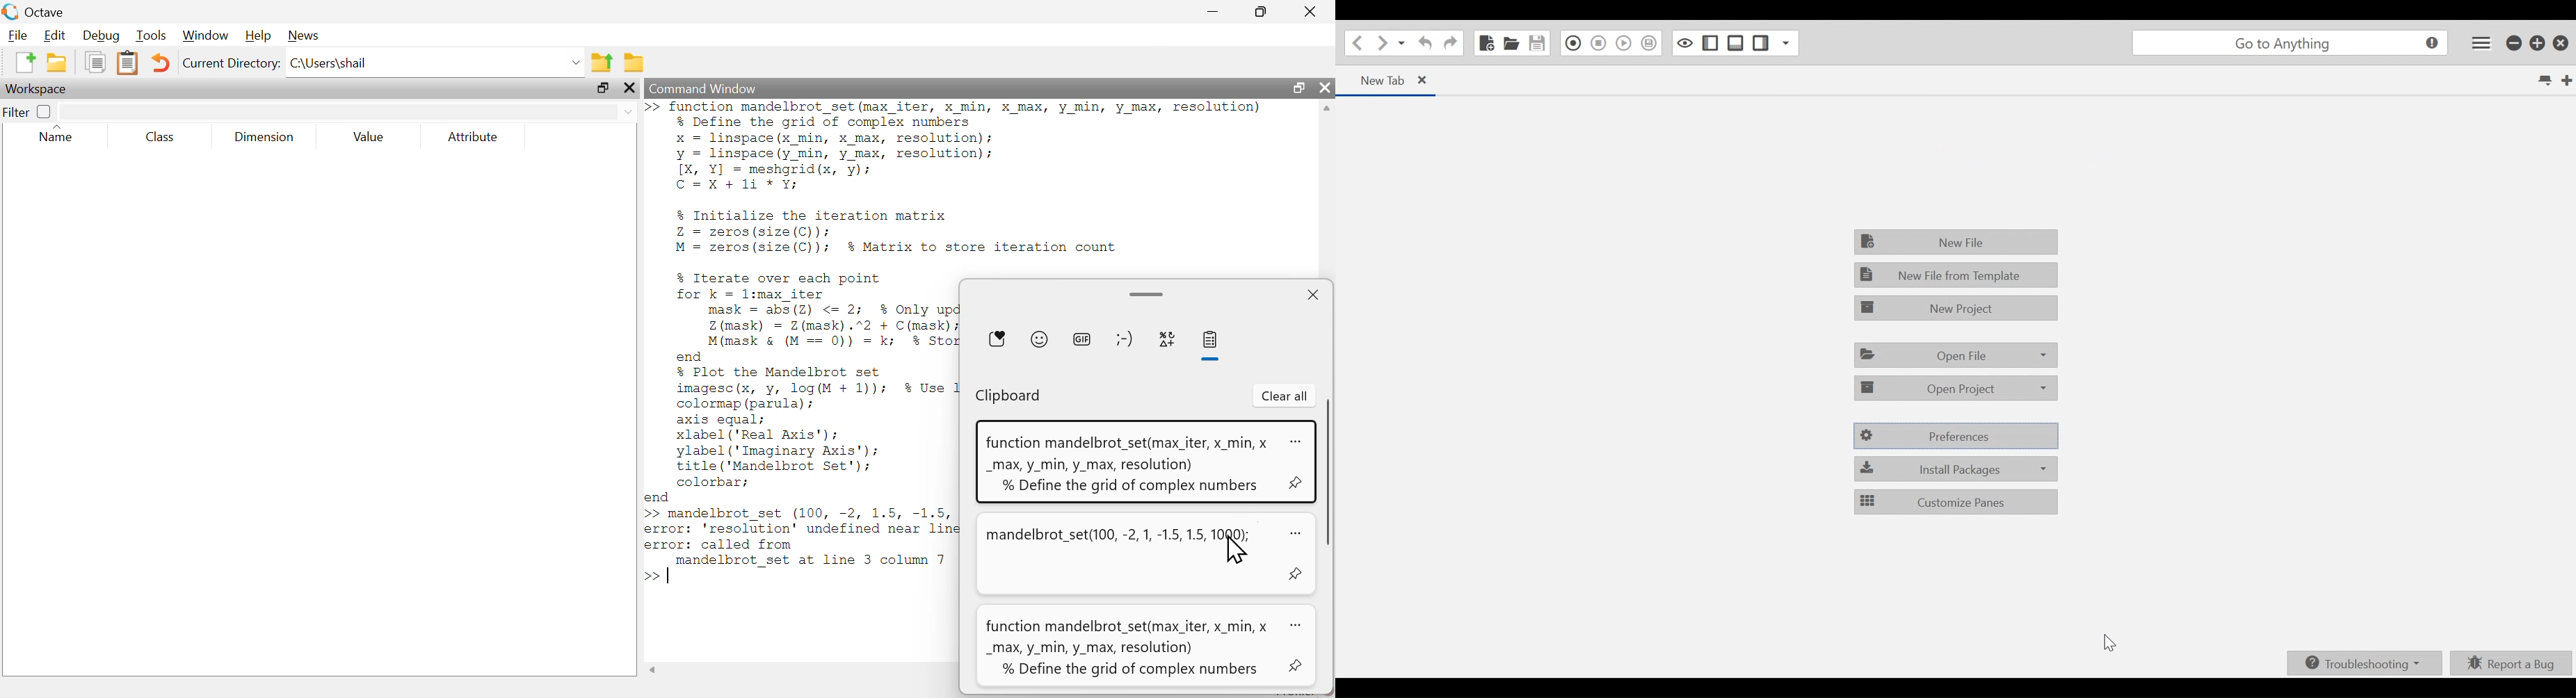 Image resolution: width=2576 pixels, height=700 pixels. What do you see at coordinates (100, 35) in the screenshot?
I see `Debug` at bounding box center [100, 35].